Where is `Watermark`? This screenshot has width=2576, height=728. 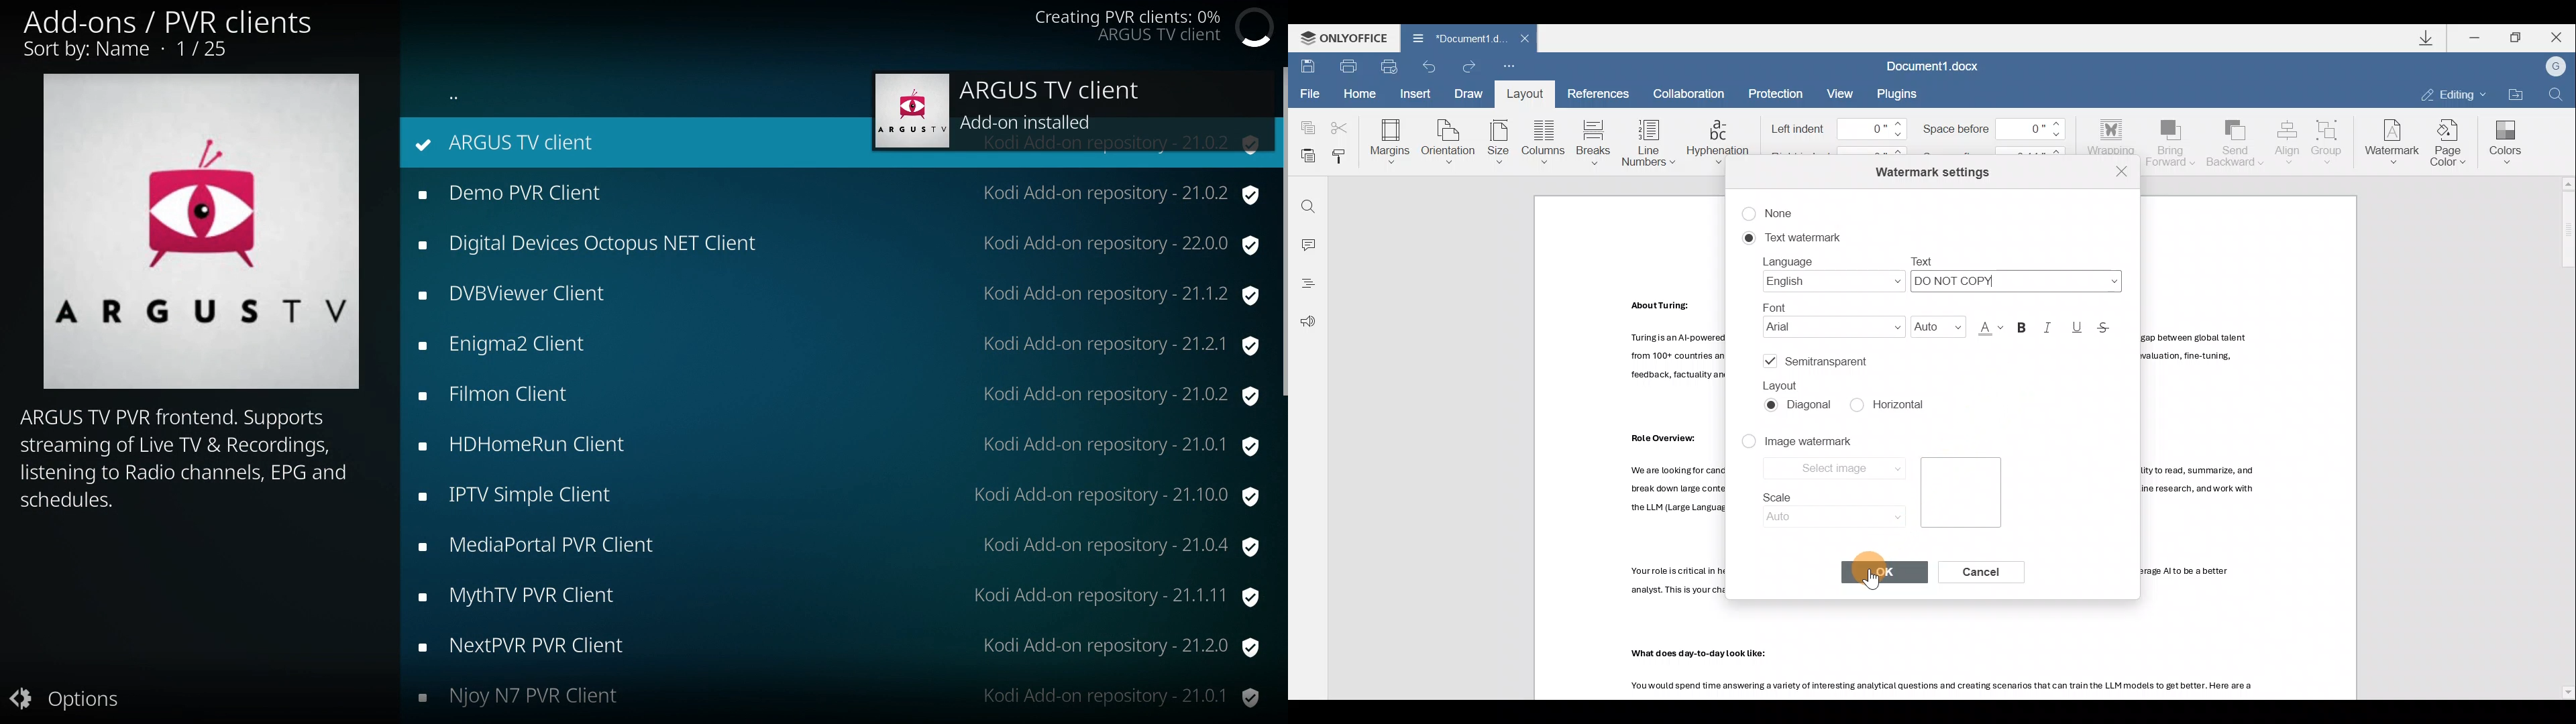
Watermark is located at coordinates (2394, 139).